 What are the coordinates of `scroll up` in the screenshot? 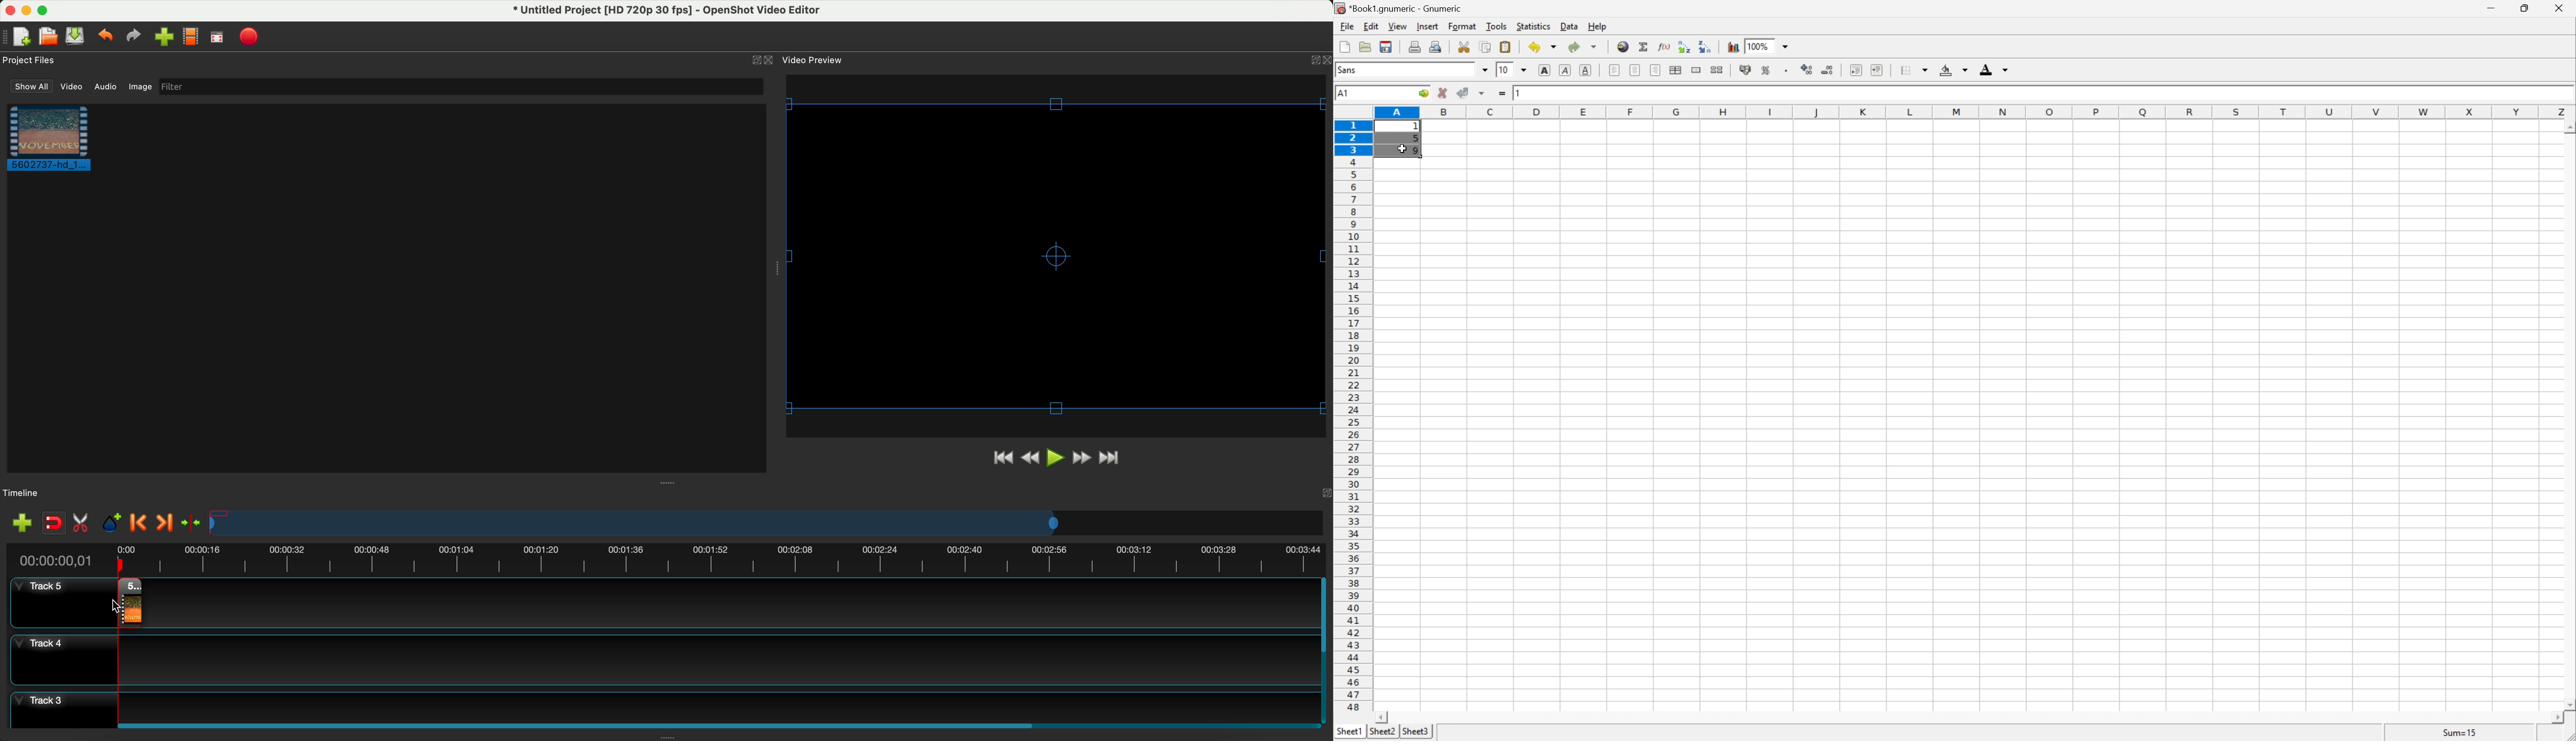 It's located at (2568, 128).